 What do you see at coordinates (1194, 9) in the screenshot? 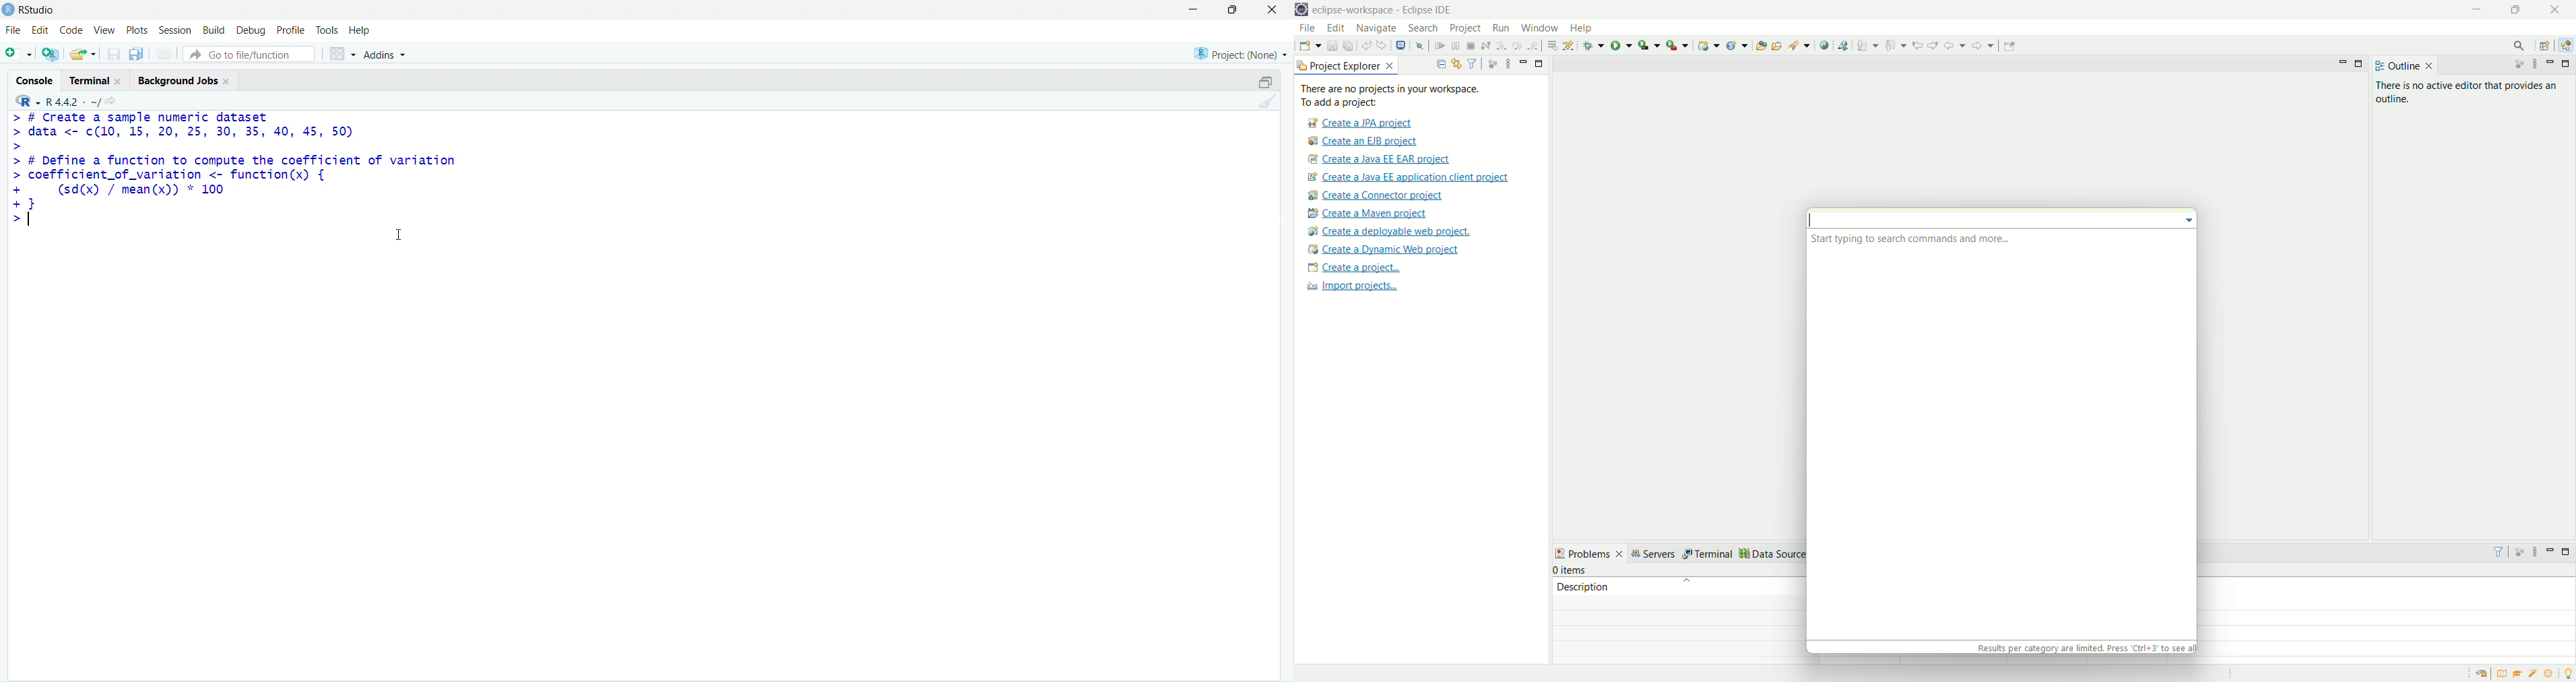
I see `minimise` at bounding box center [1194, 9].